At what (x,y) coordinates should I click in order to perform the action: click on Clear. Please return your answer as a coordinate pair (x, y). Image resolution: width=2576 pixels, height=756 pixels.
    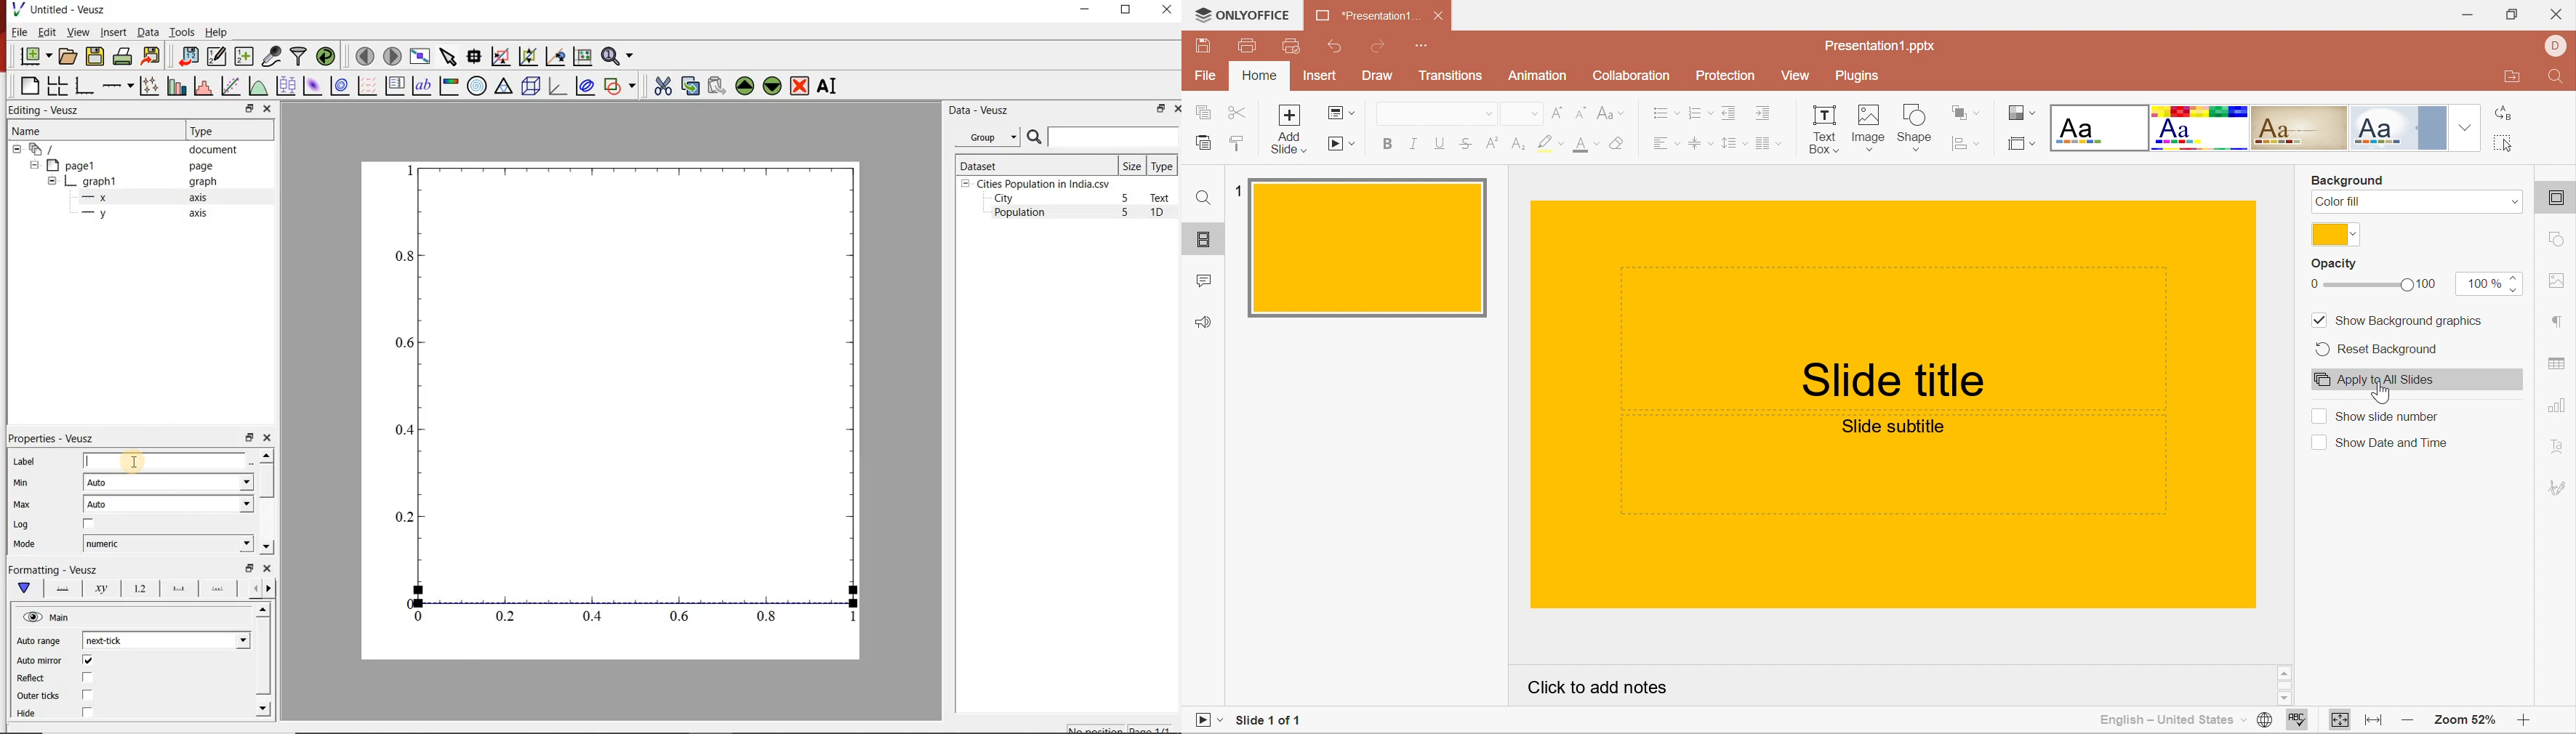
    Looking at the image, I should click on (1618, 145).